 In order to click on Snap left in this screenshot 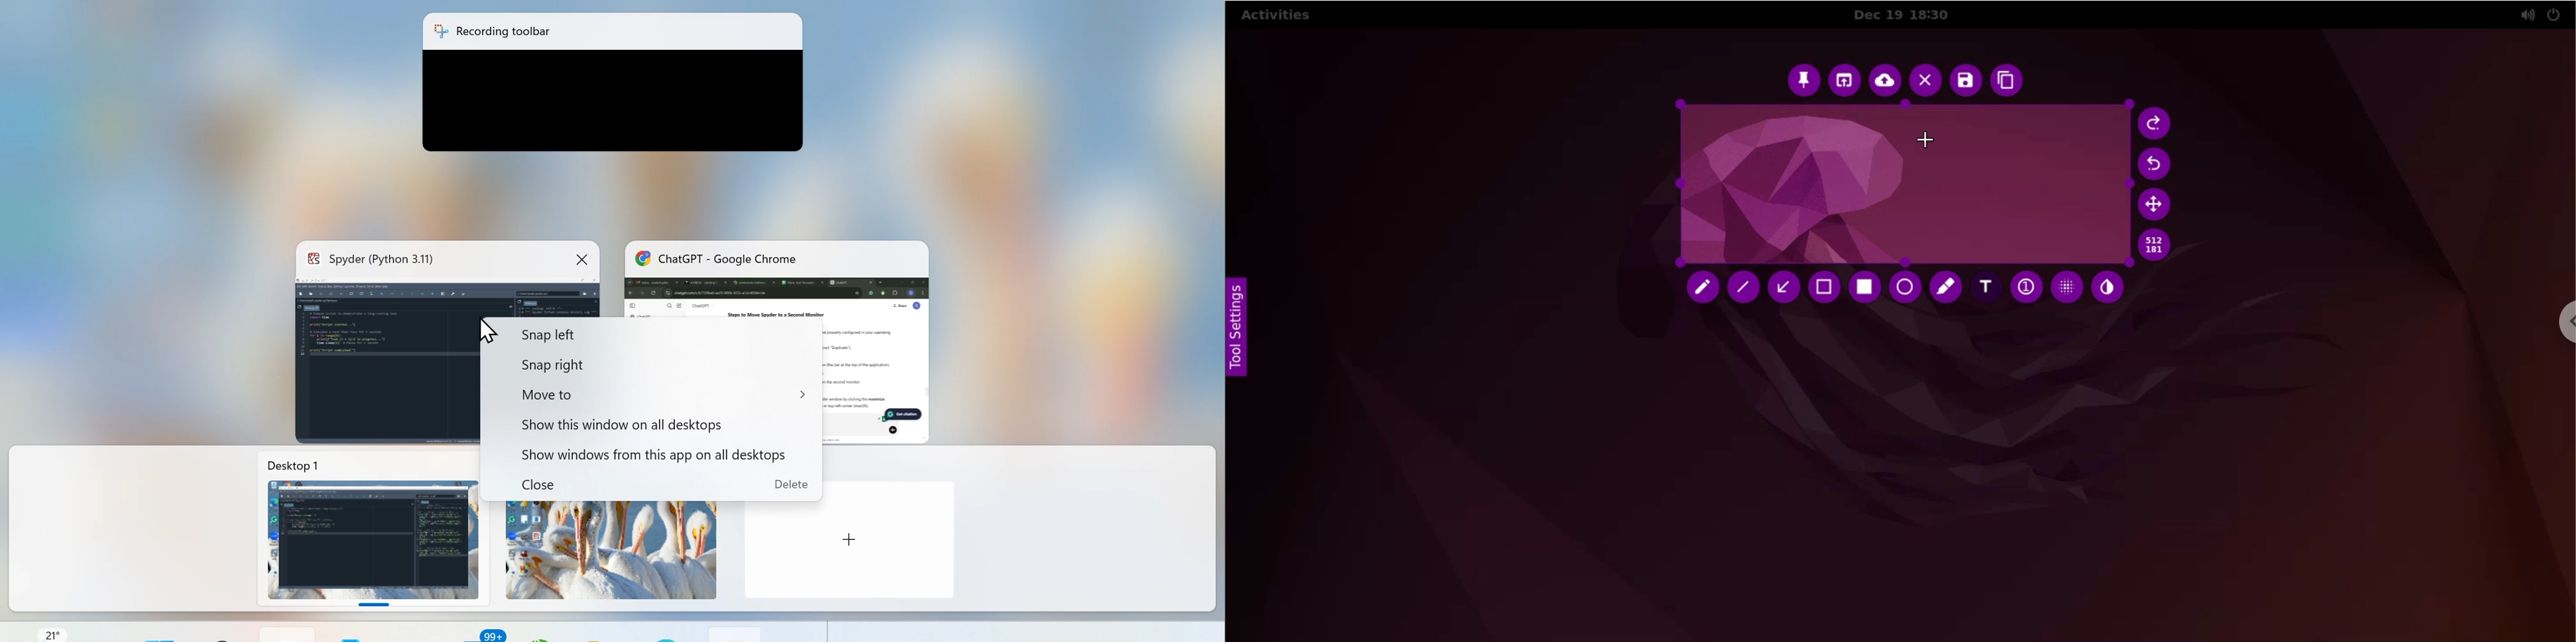, I will do `click(611, 336)`.